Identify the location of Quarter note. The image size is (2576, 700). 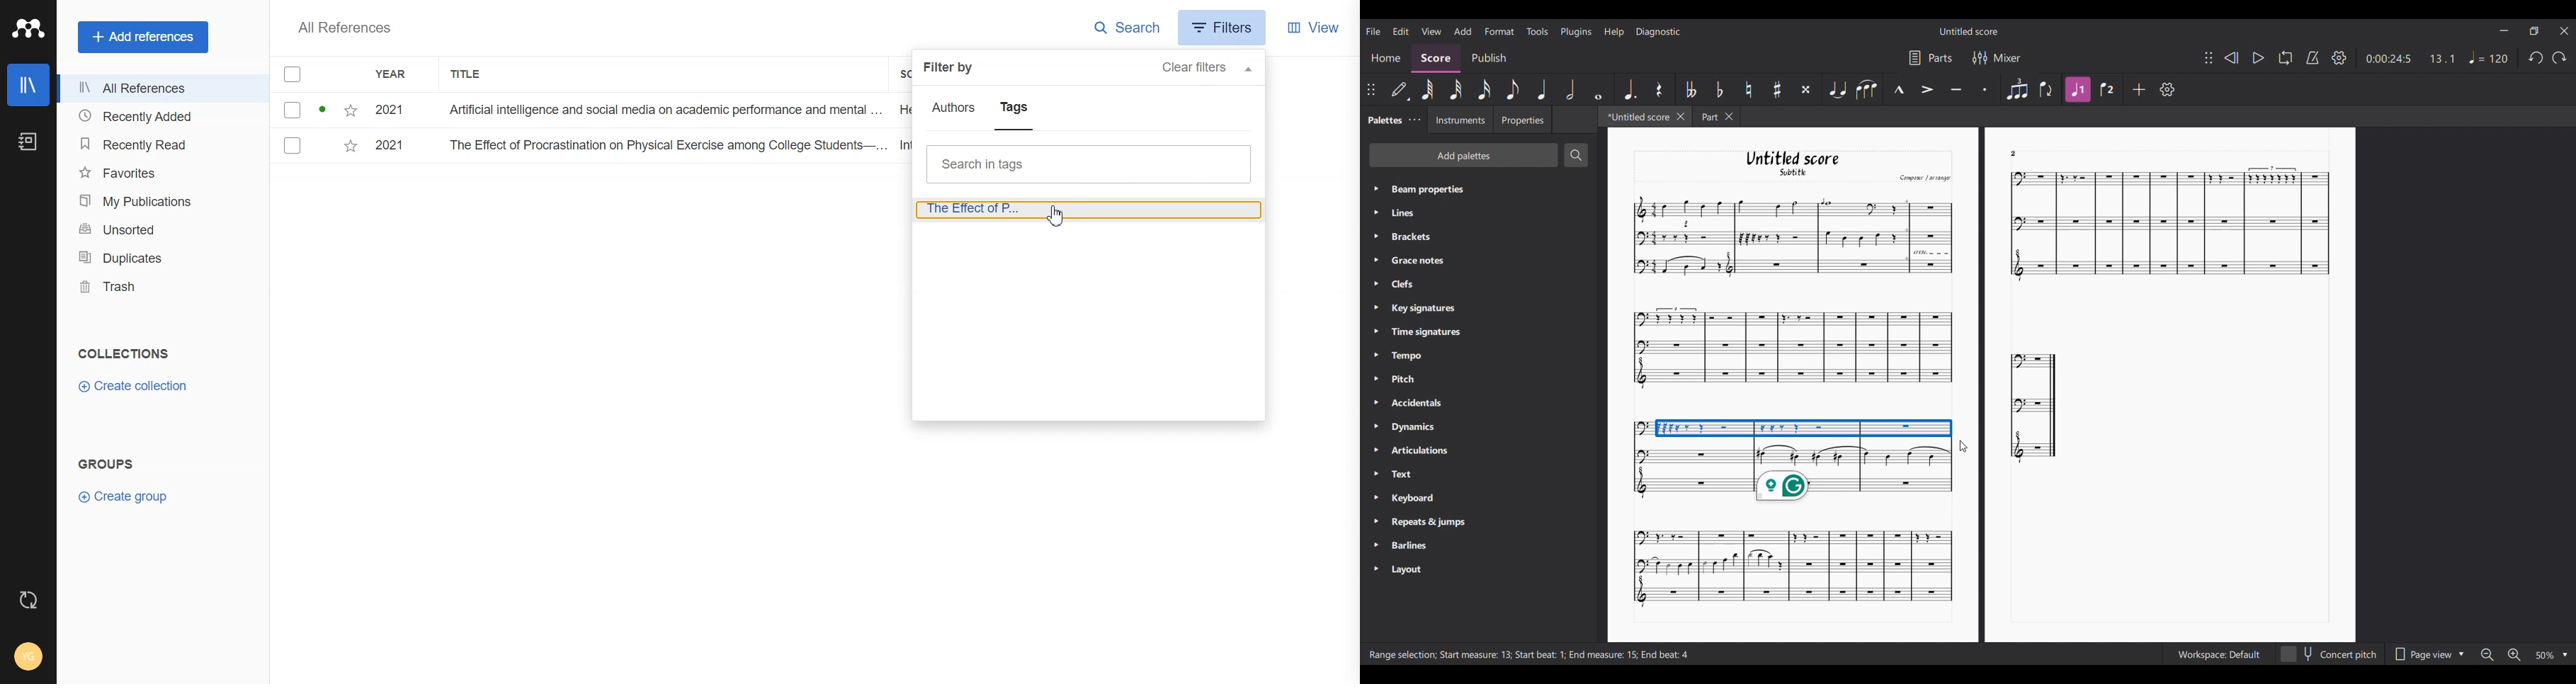
(1541, 89).